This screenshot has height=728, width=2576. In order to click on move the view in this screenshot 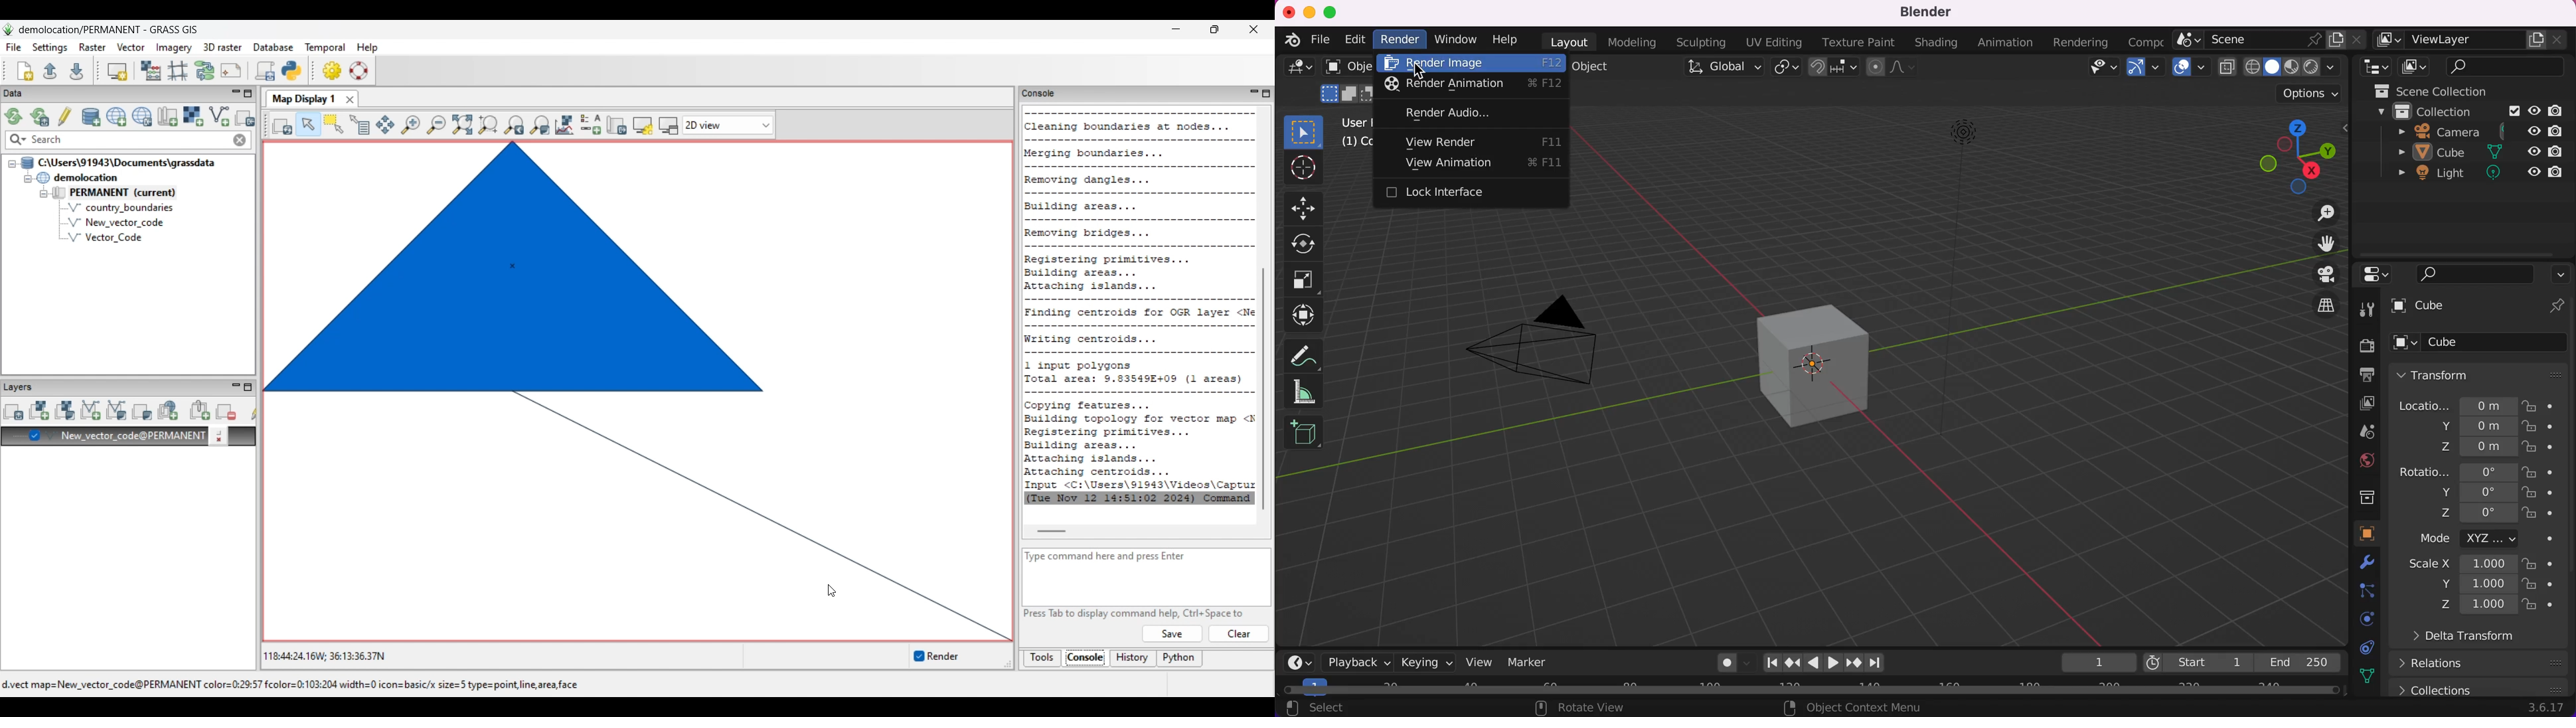, I will do `click(2322, 246)`.